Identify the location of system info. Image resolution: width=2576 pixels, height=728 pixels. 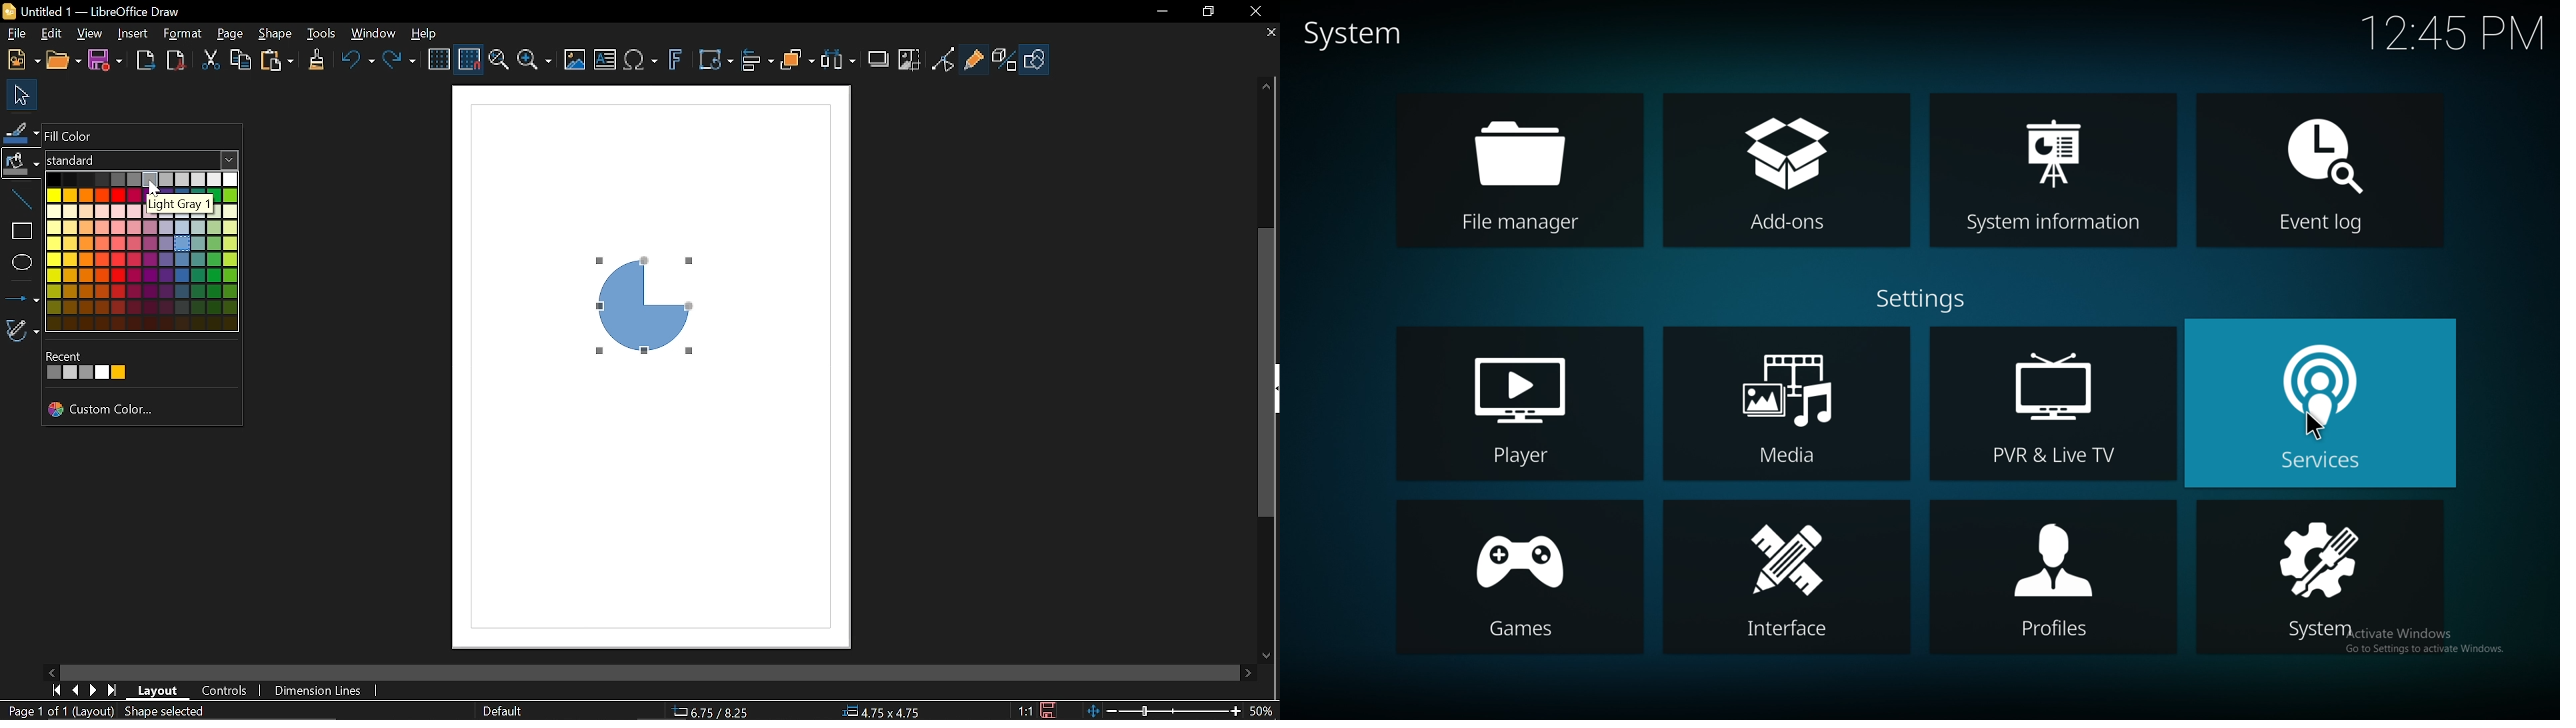
(2050, 163).